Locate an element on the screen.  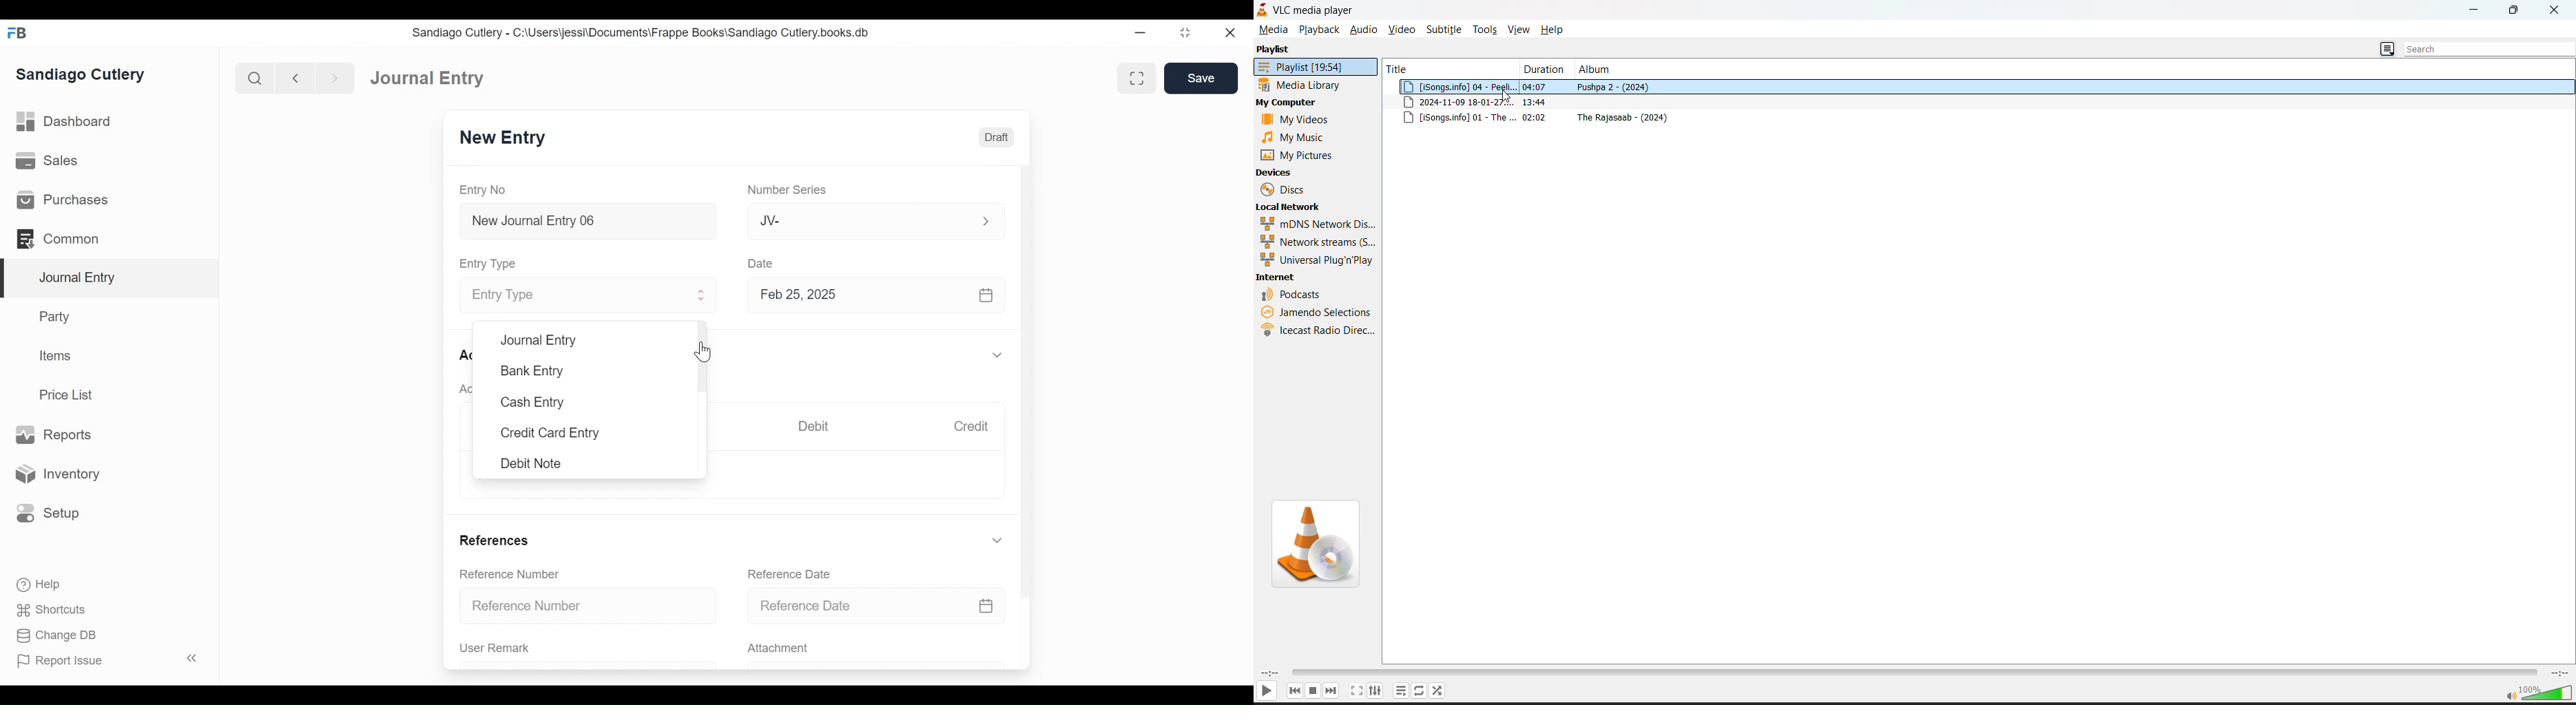
close is located at coordinates (2555, 11).